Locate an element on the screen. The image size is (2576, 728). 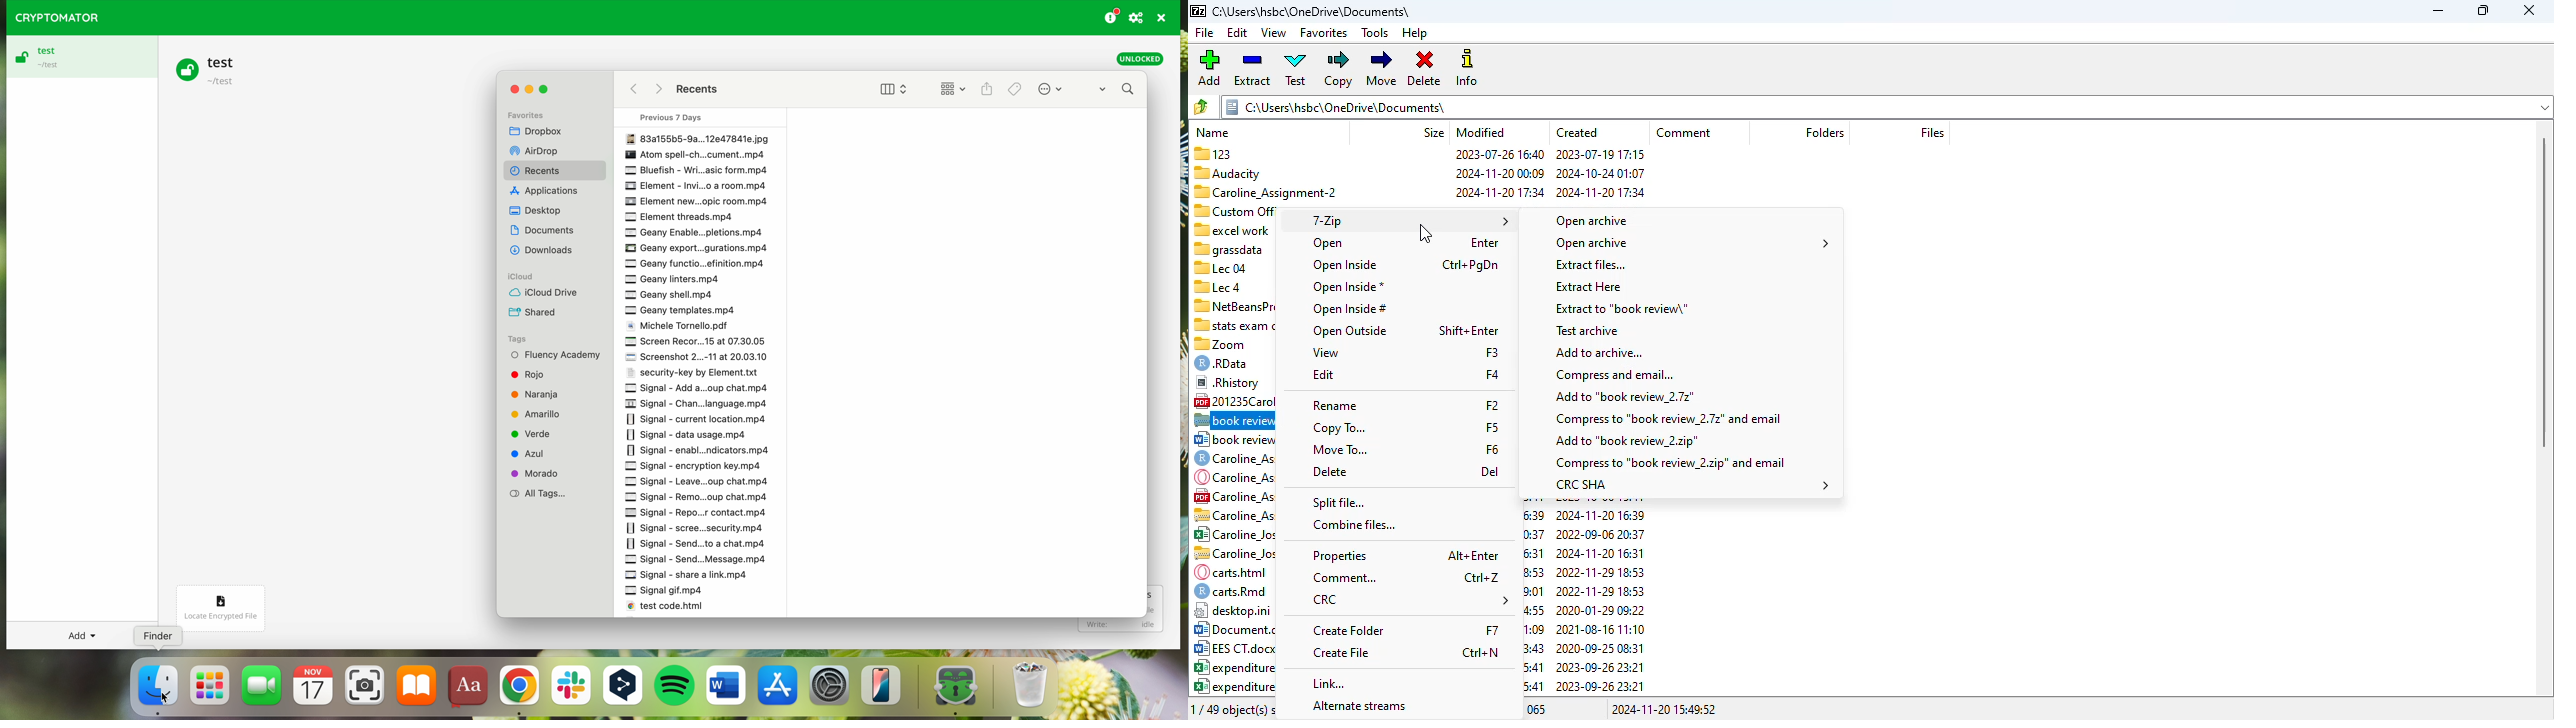
Custom Office Templates is located at coordinates (1234, 210).